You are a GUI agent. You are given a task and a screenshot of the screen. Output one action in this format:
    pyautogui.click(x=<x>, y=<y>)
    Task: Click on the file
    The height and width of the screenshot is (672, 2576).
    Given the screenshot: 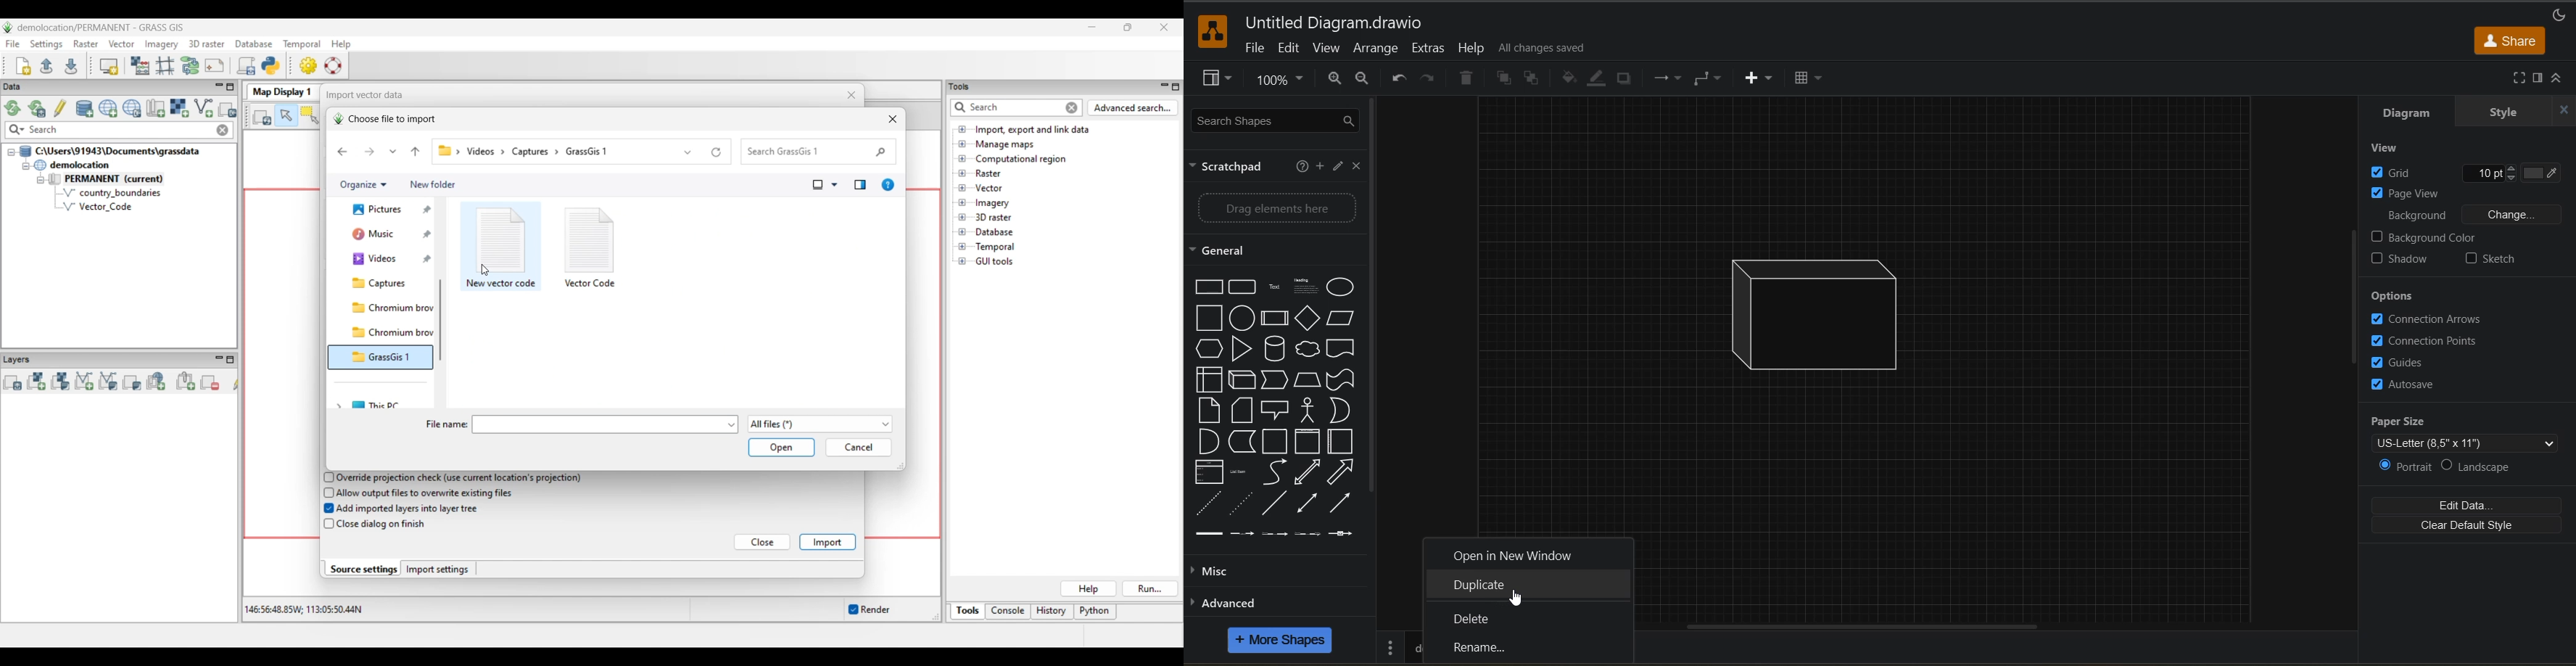 What is the action you would take?
    pyautogui.click(x=1260, y=48)
    